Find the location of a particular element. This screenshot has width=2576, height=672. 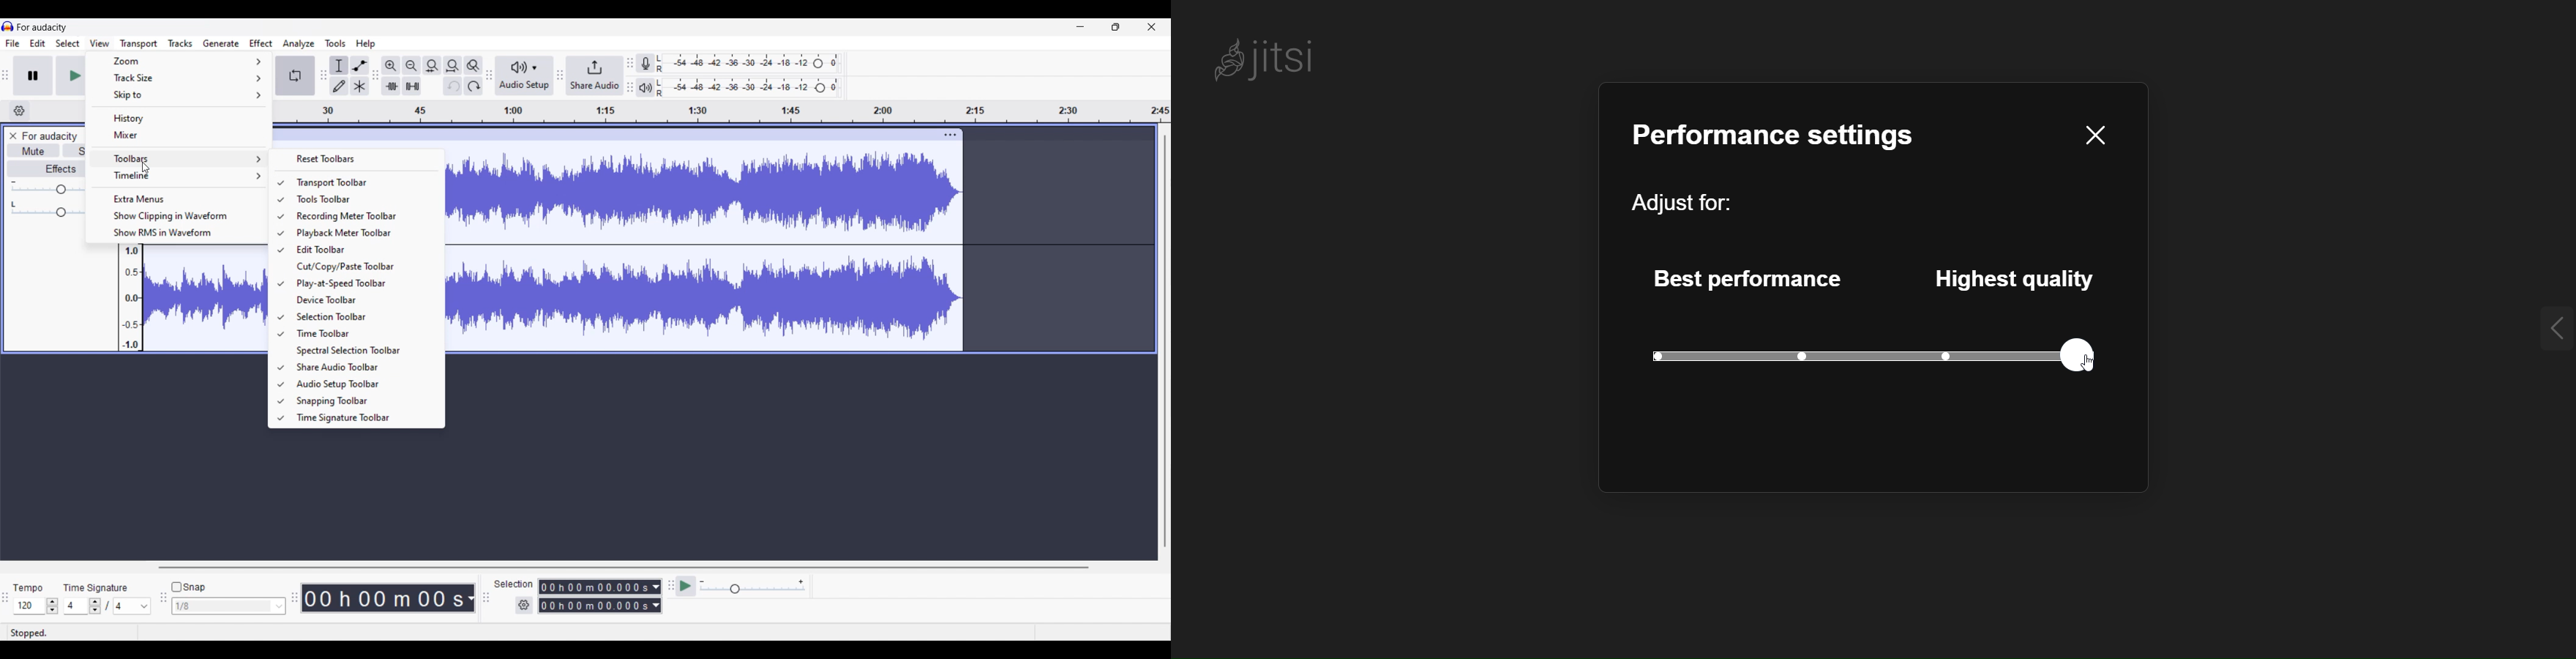

Analyze is located at coordinates (299, 44).